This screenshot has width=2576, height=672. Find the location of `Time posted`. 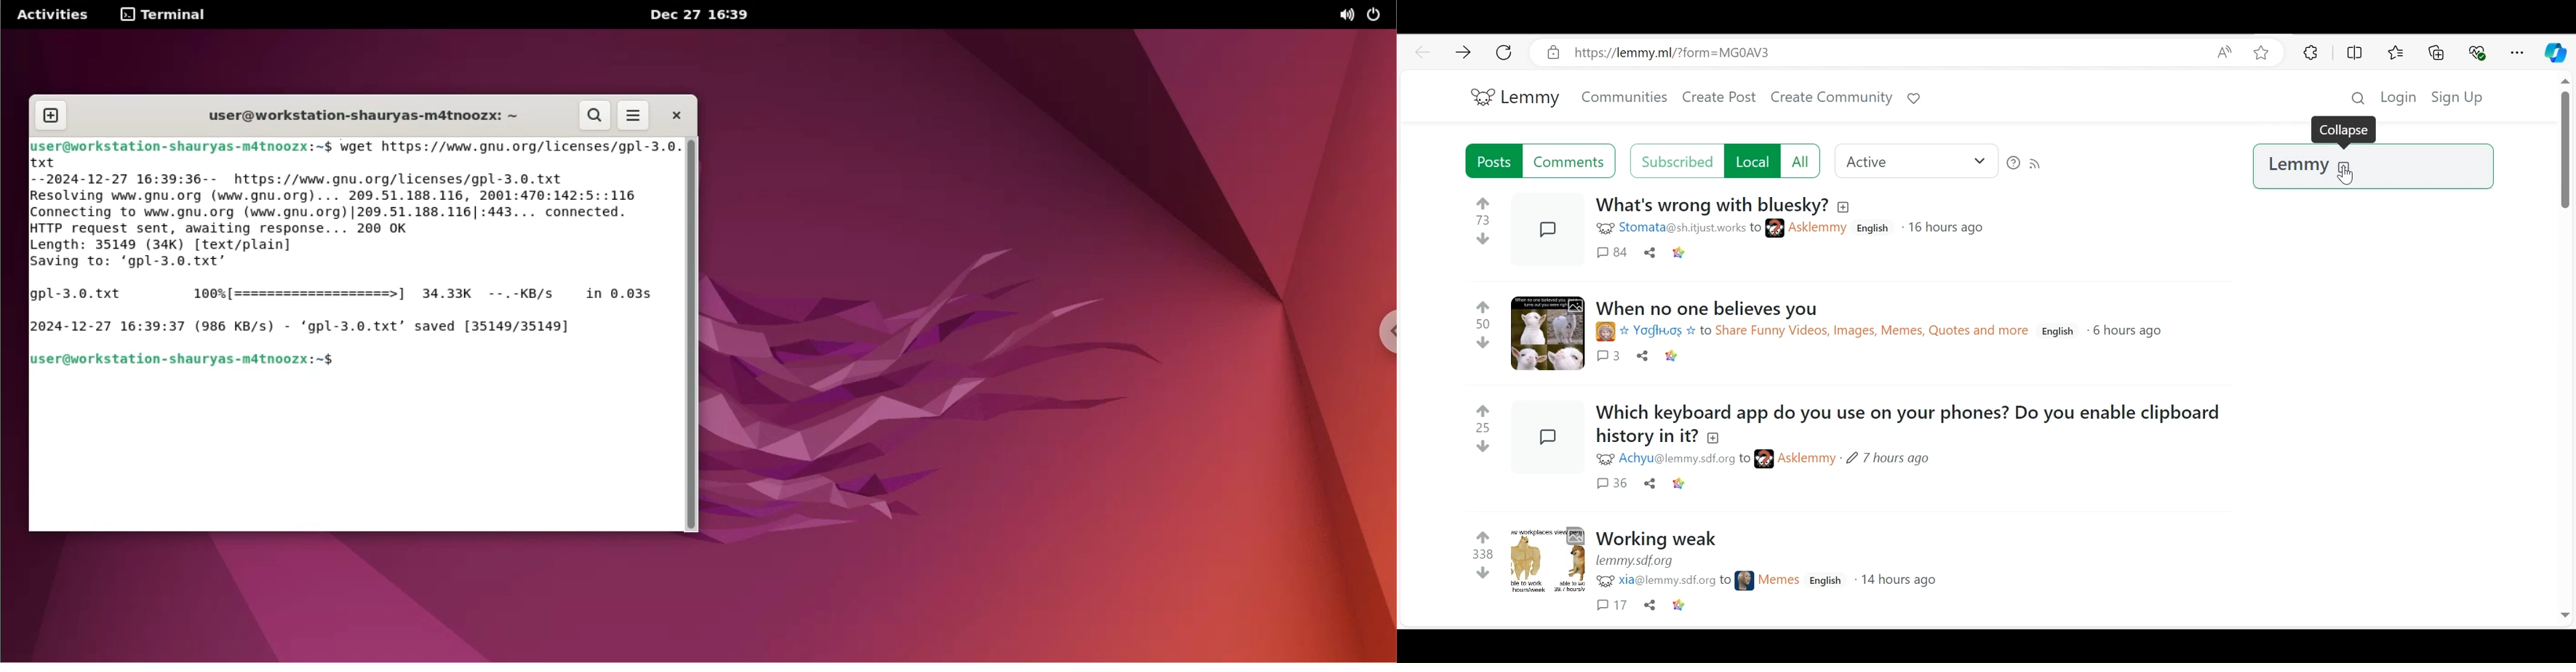

Time posted is located at coordinates (1948, 230).